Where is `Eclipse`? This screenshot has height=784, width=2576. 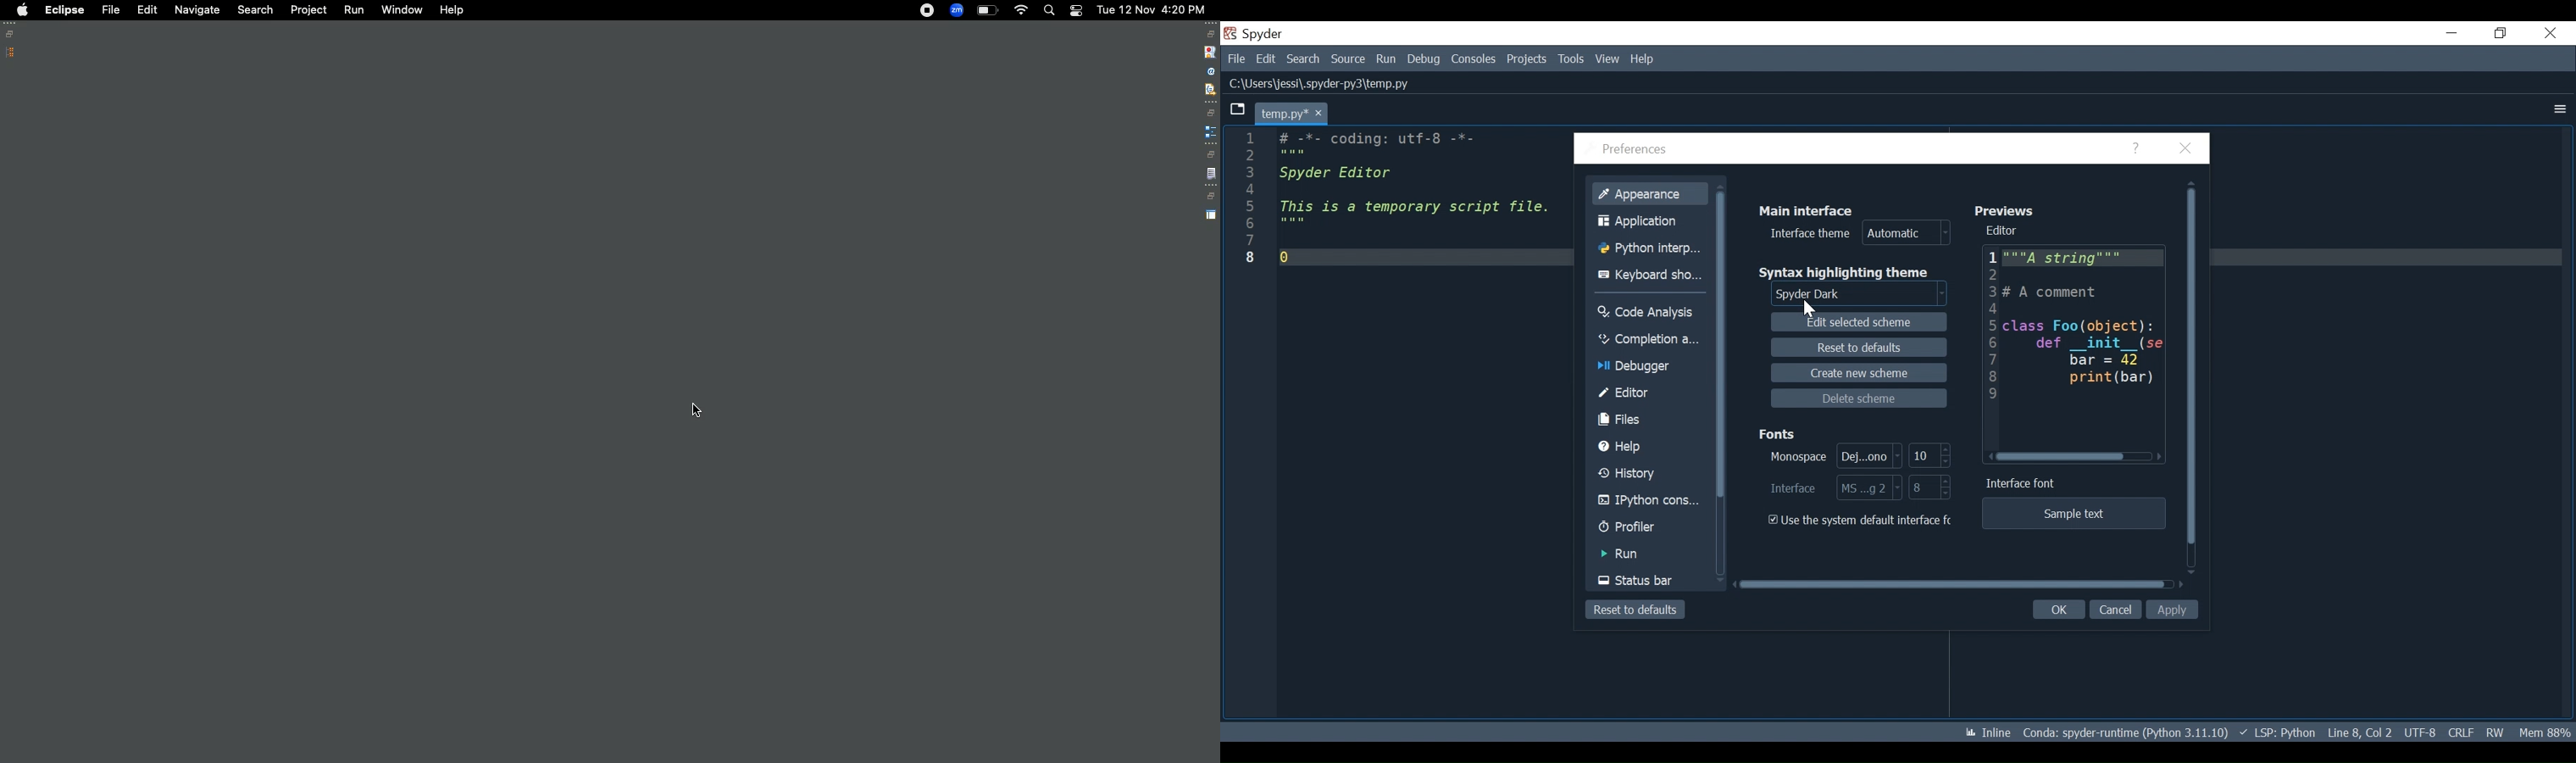 Eclipse is located at coordinates (64, 10).